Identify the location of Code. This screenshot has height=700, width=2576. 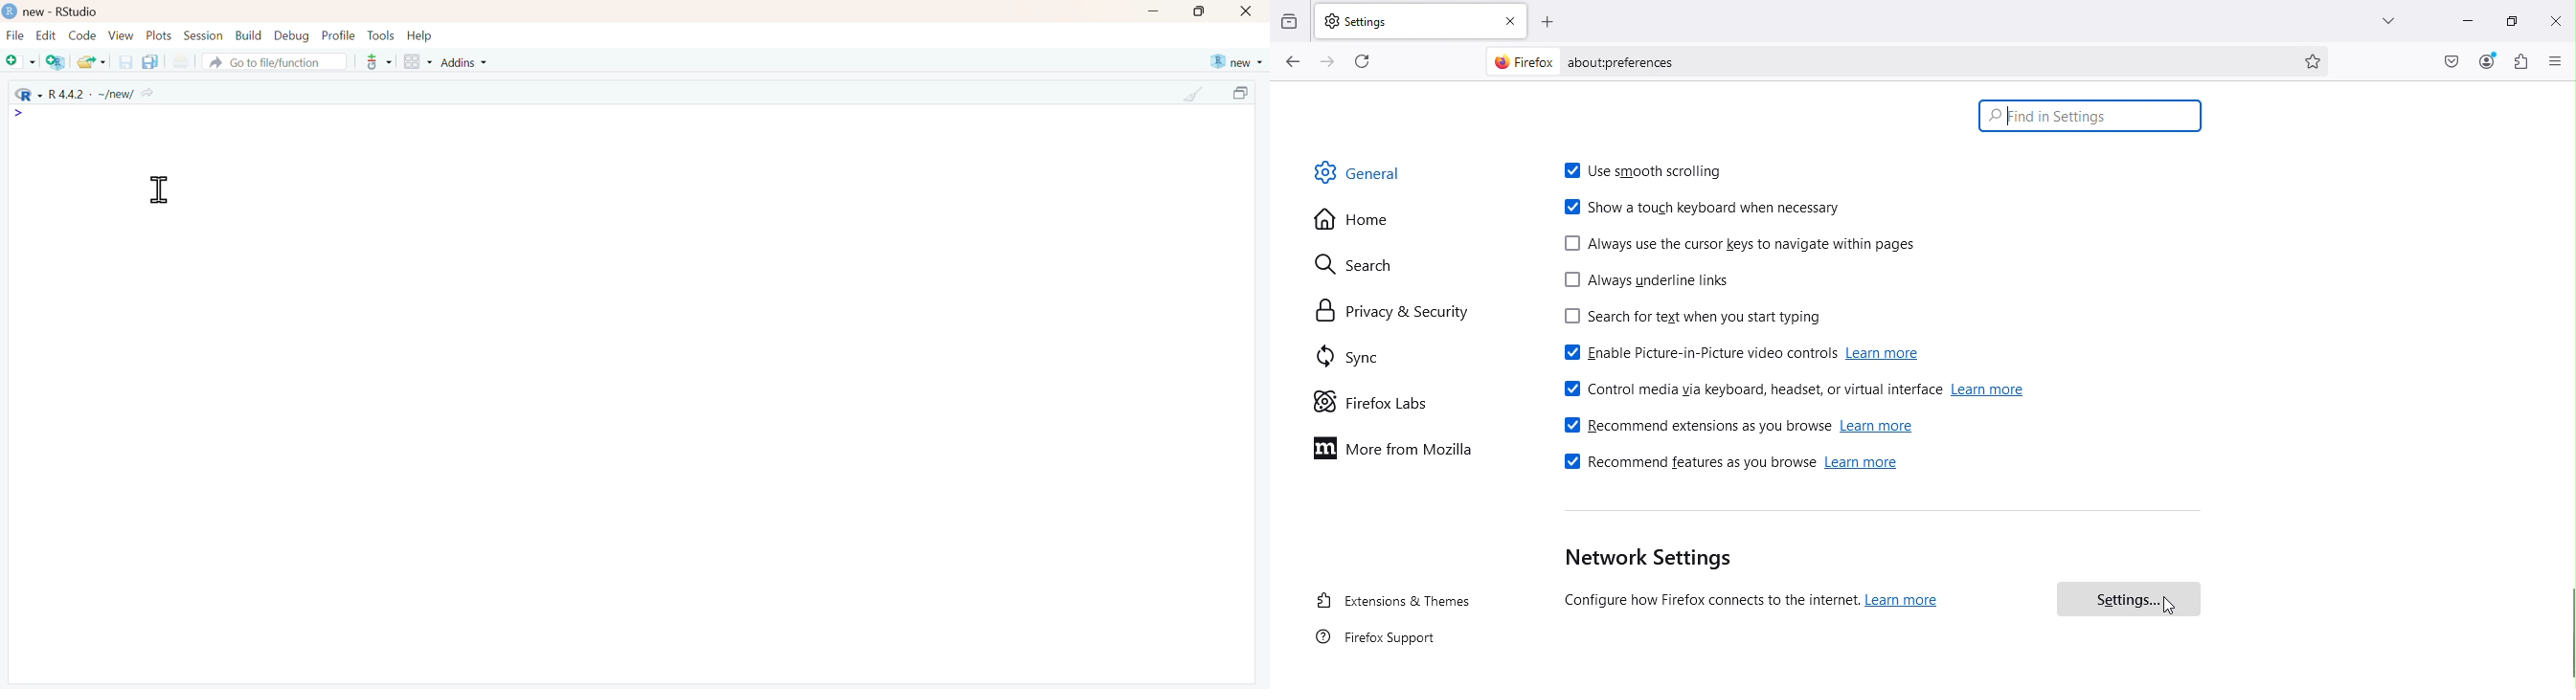
(83, 35).